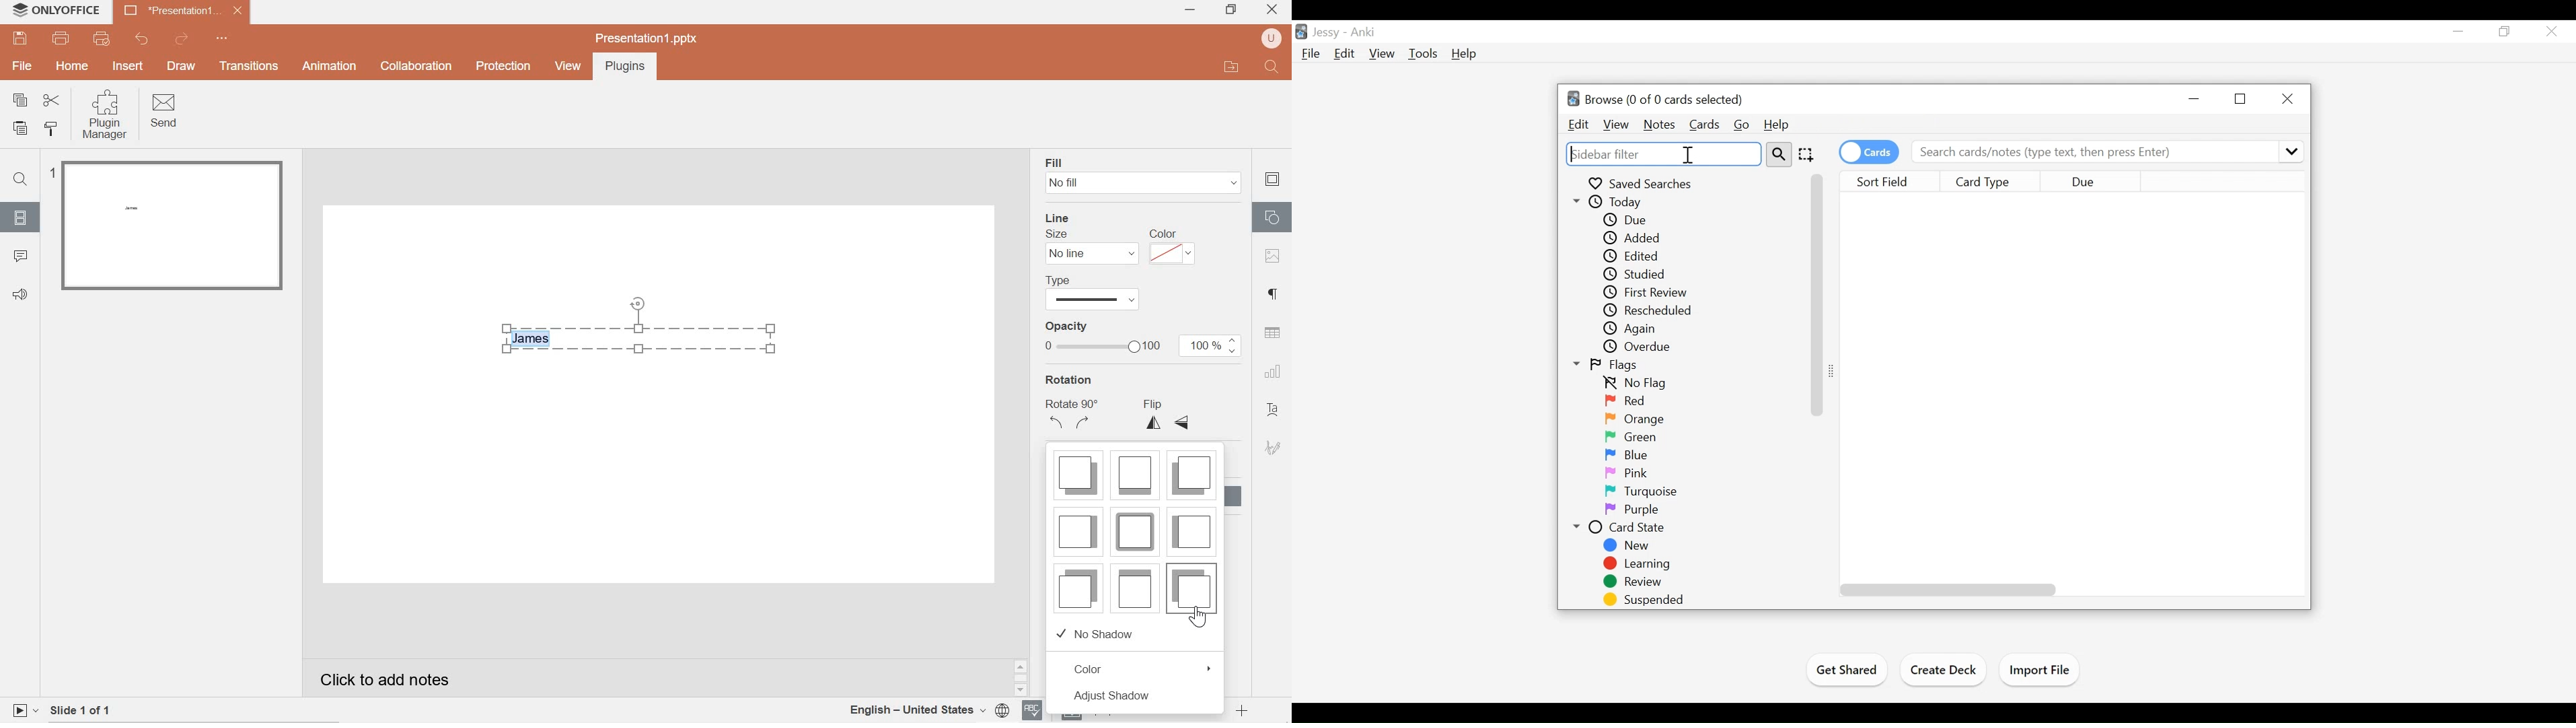  Describe the element at coordinates (1190, 11) in the screenshot. I see `minimize` at that location.